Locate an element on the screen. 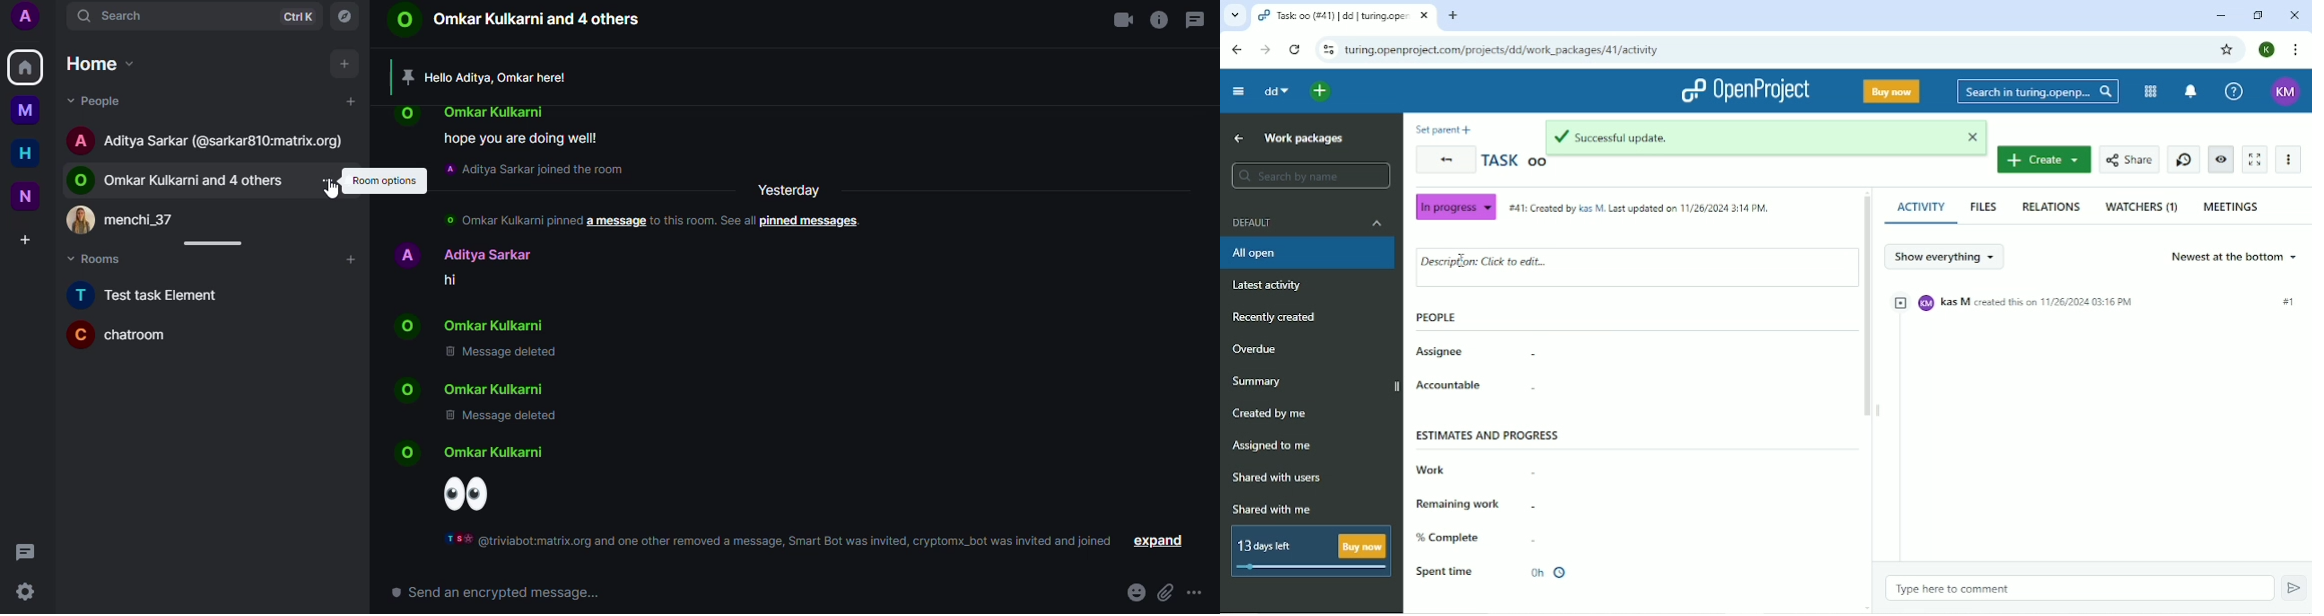 This screenshot has width=2324, height=616. Message deleted is located at coordinates (506, 355).